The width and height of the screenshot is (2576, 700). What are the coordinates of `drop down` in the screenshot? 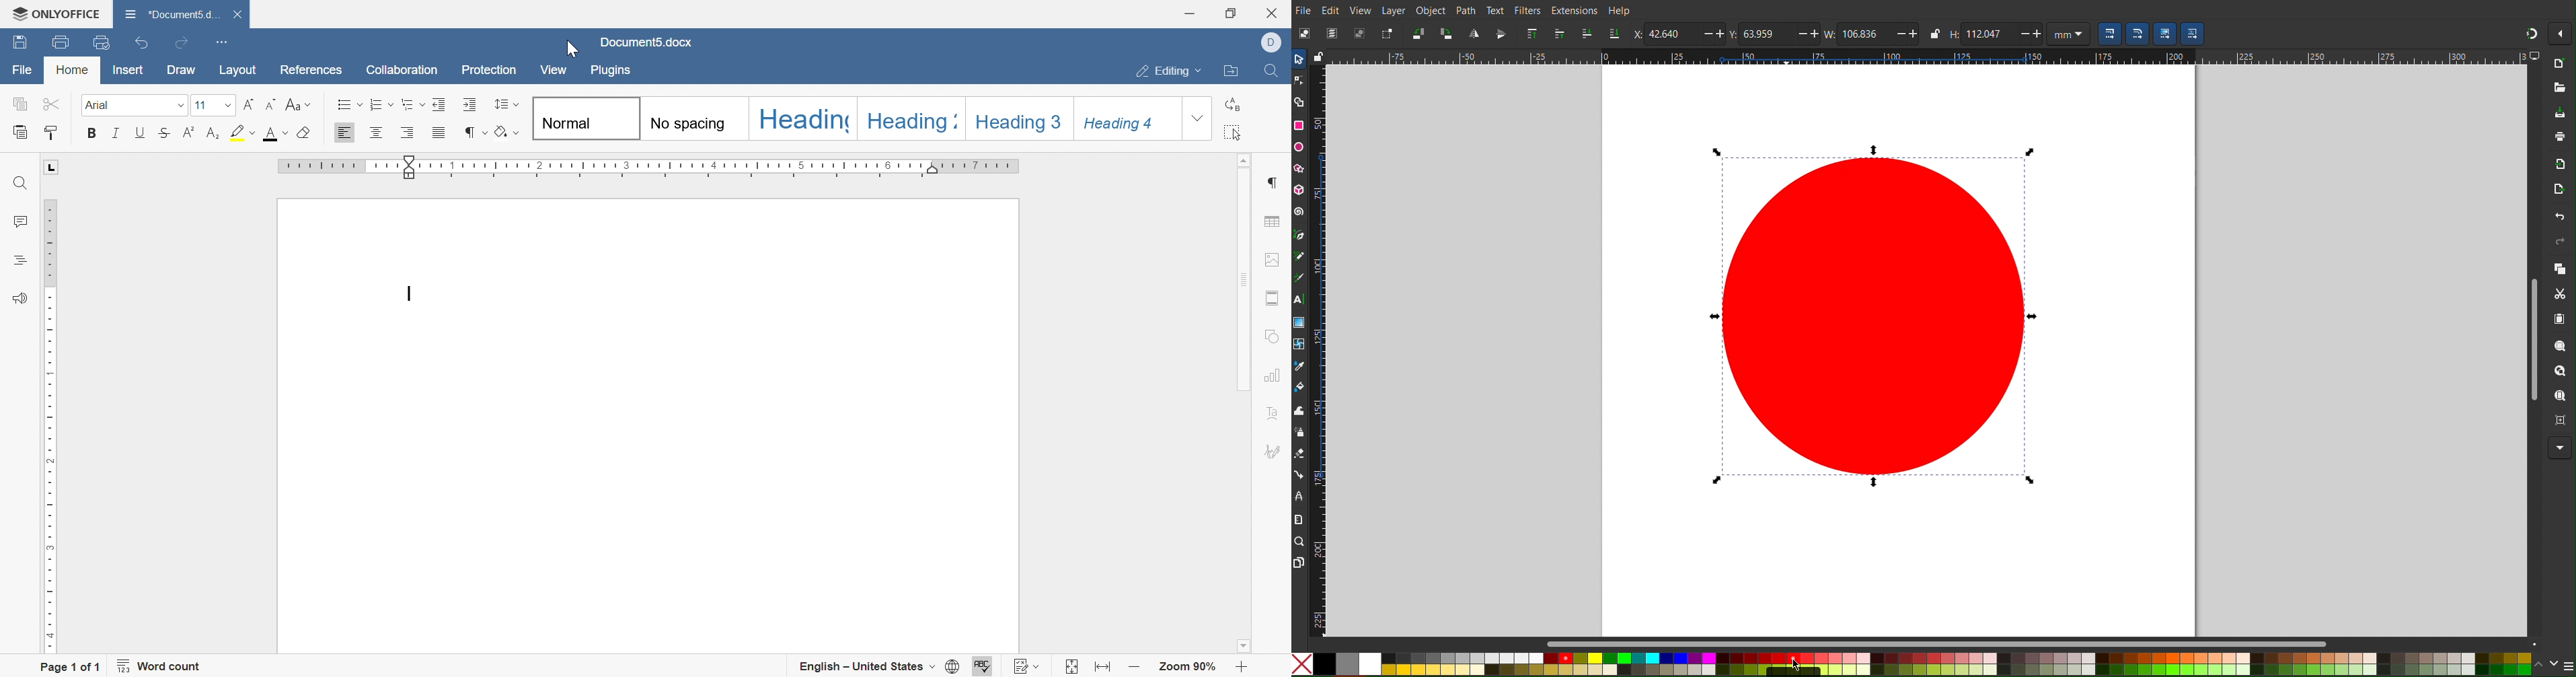 It's located at (229, 106).